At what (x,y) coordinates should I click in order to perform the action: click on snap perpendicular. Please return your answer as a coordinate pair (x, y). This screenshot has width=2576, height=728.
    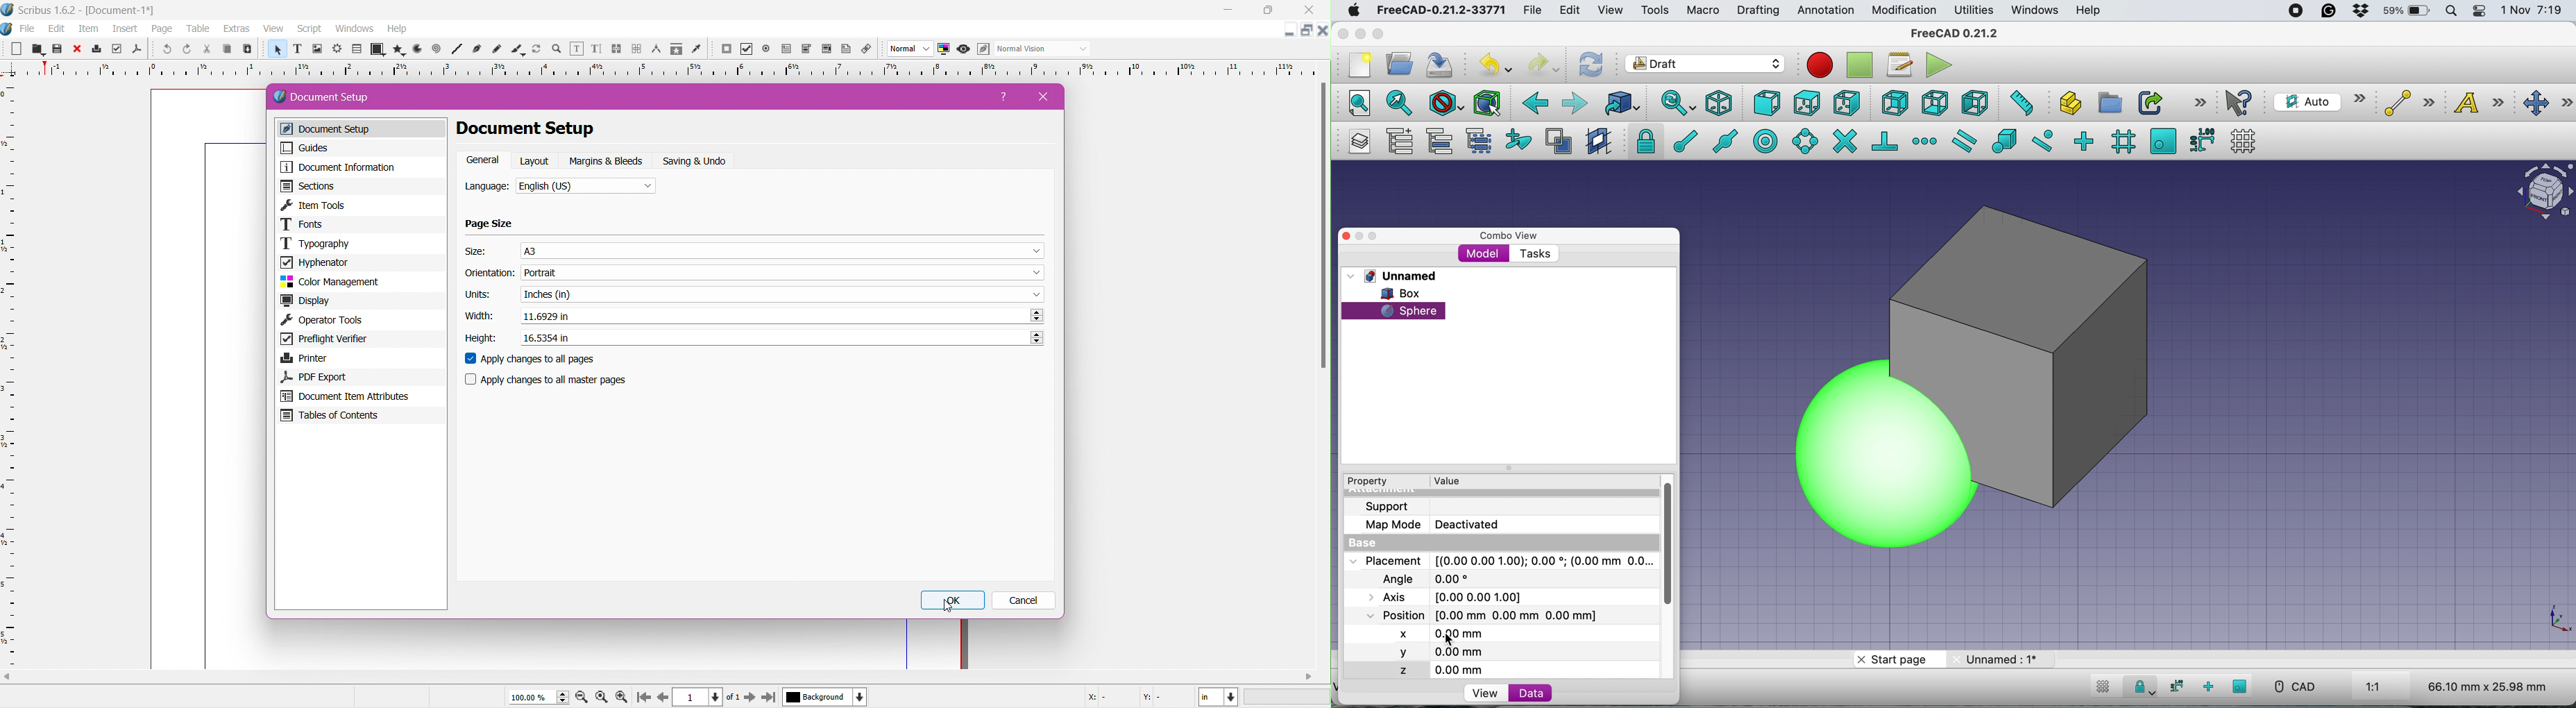
    Looking at the image, I should click on (1886, 141).